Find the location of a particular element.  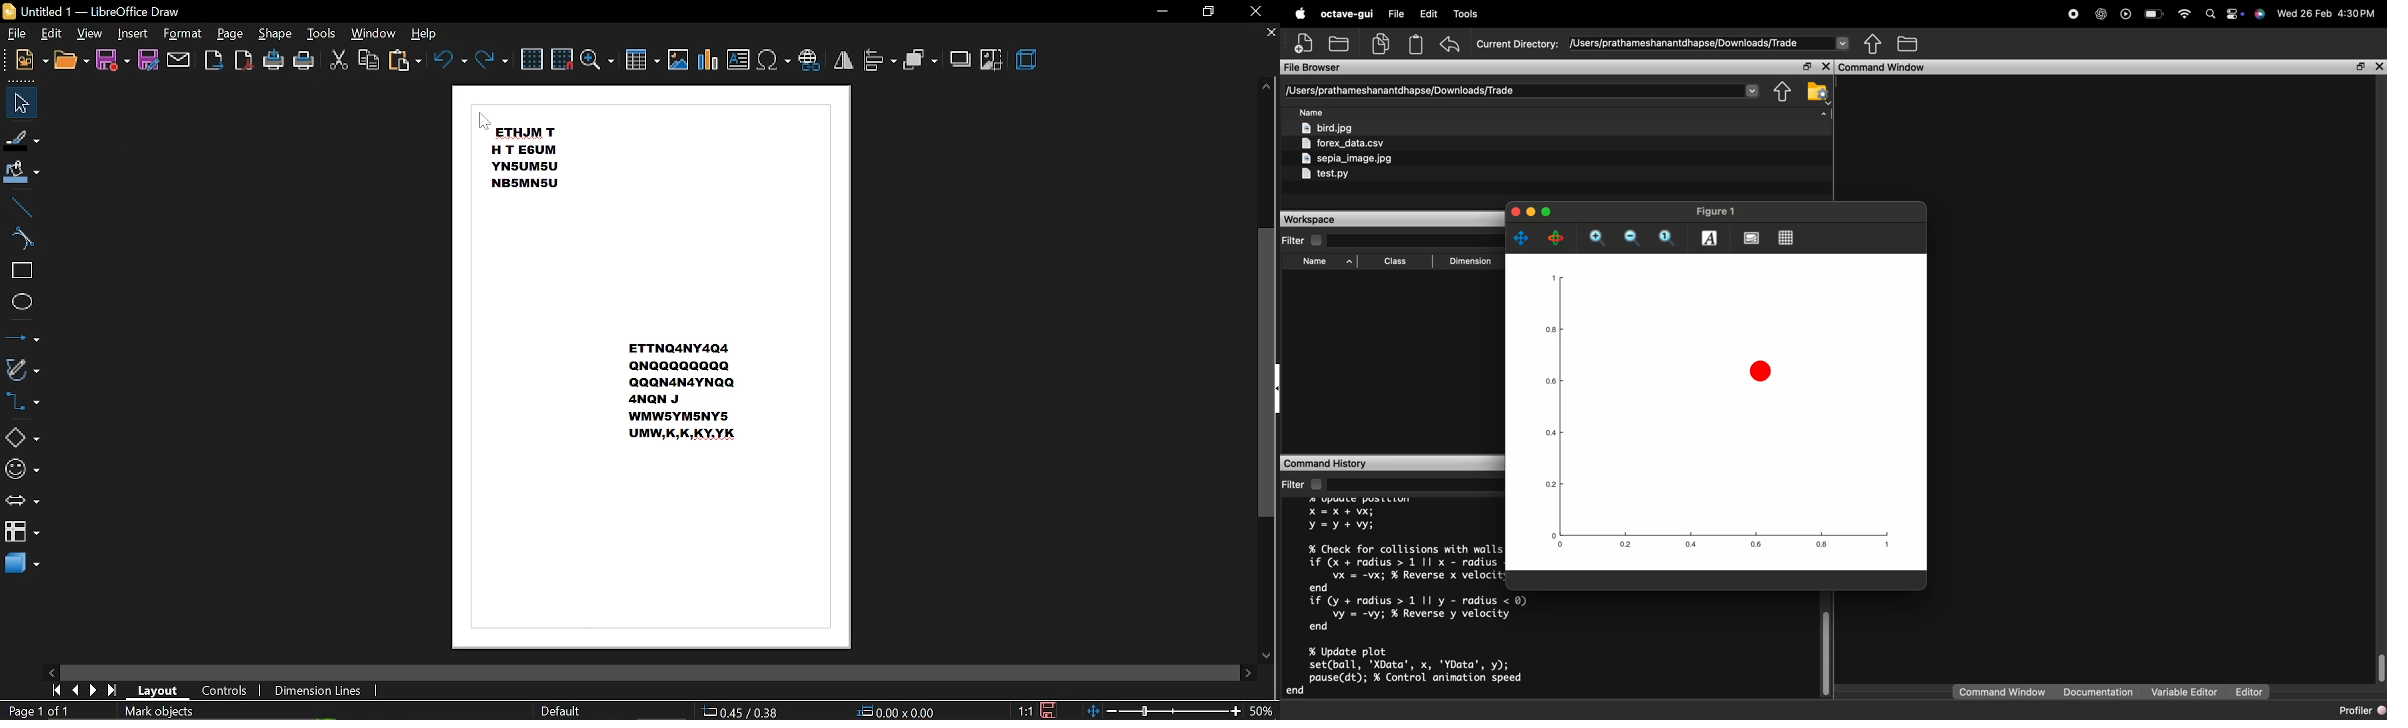

previous page is located at coordinates (77, 690).